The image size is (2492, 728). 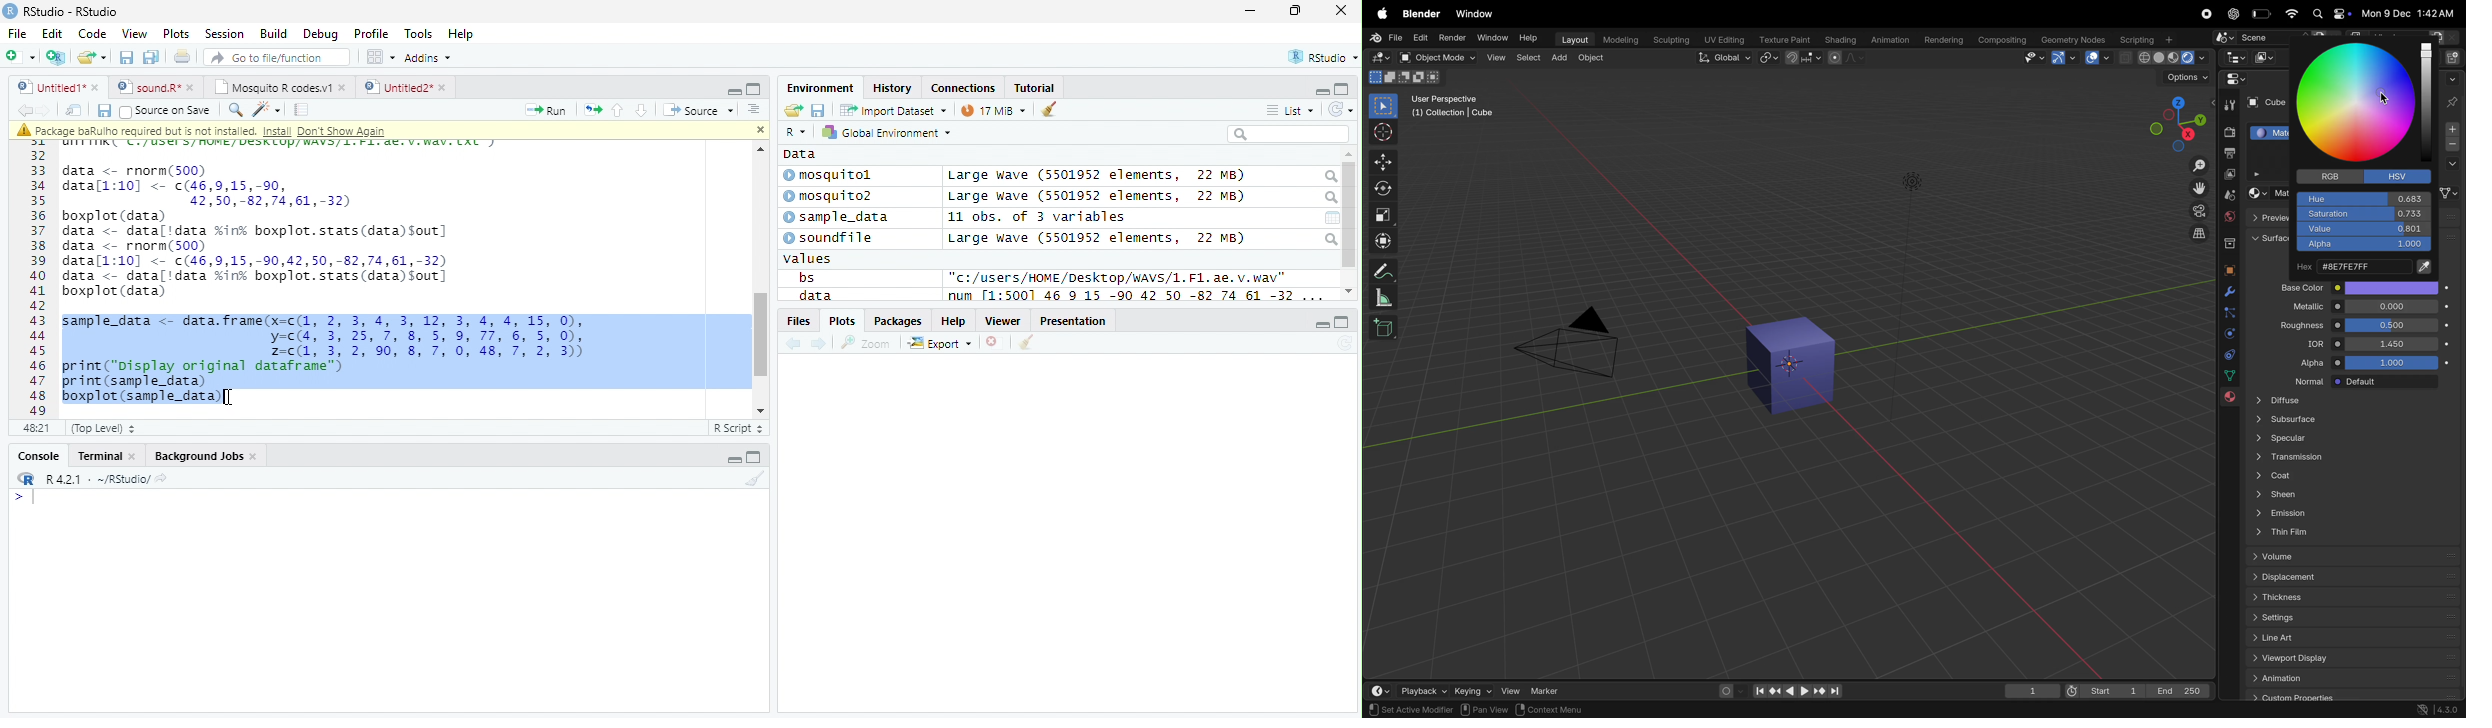 I want to click on sample_data, so click(x=838, y=218).